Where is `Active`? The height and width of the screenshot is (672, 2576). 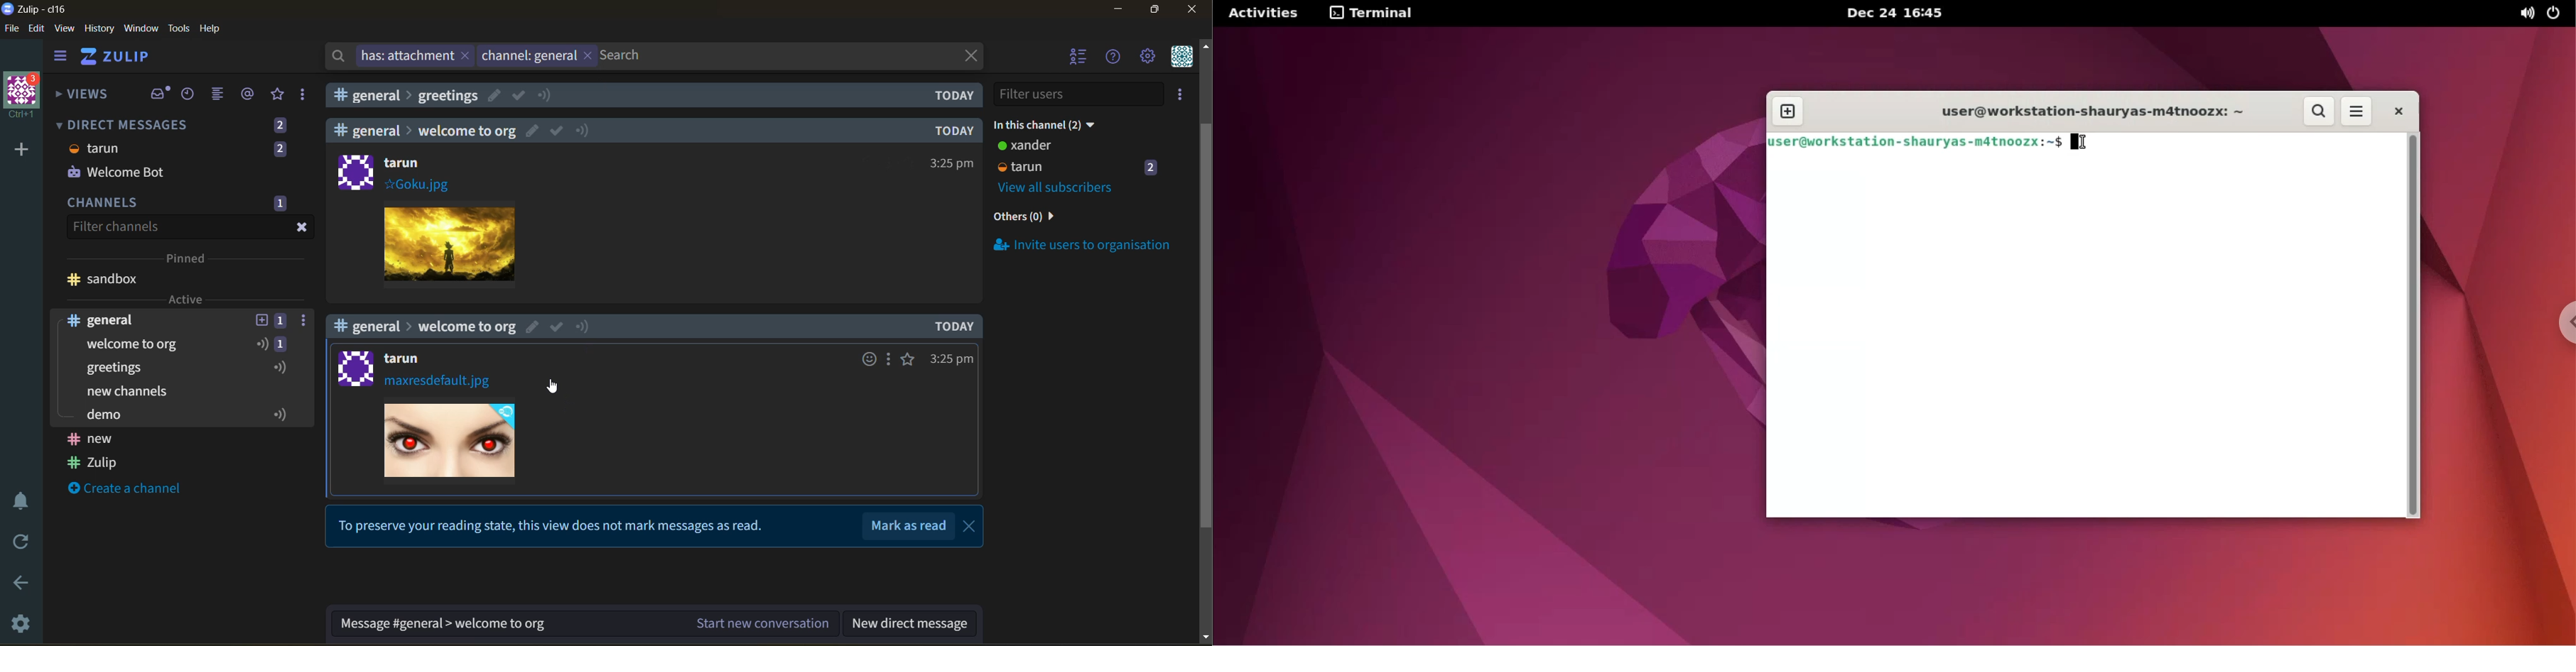 Active is located at coordinates (184, 299).